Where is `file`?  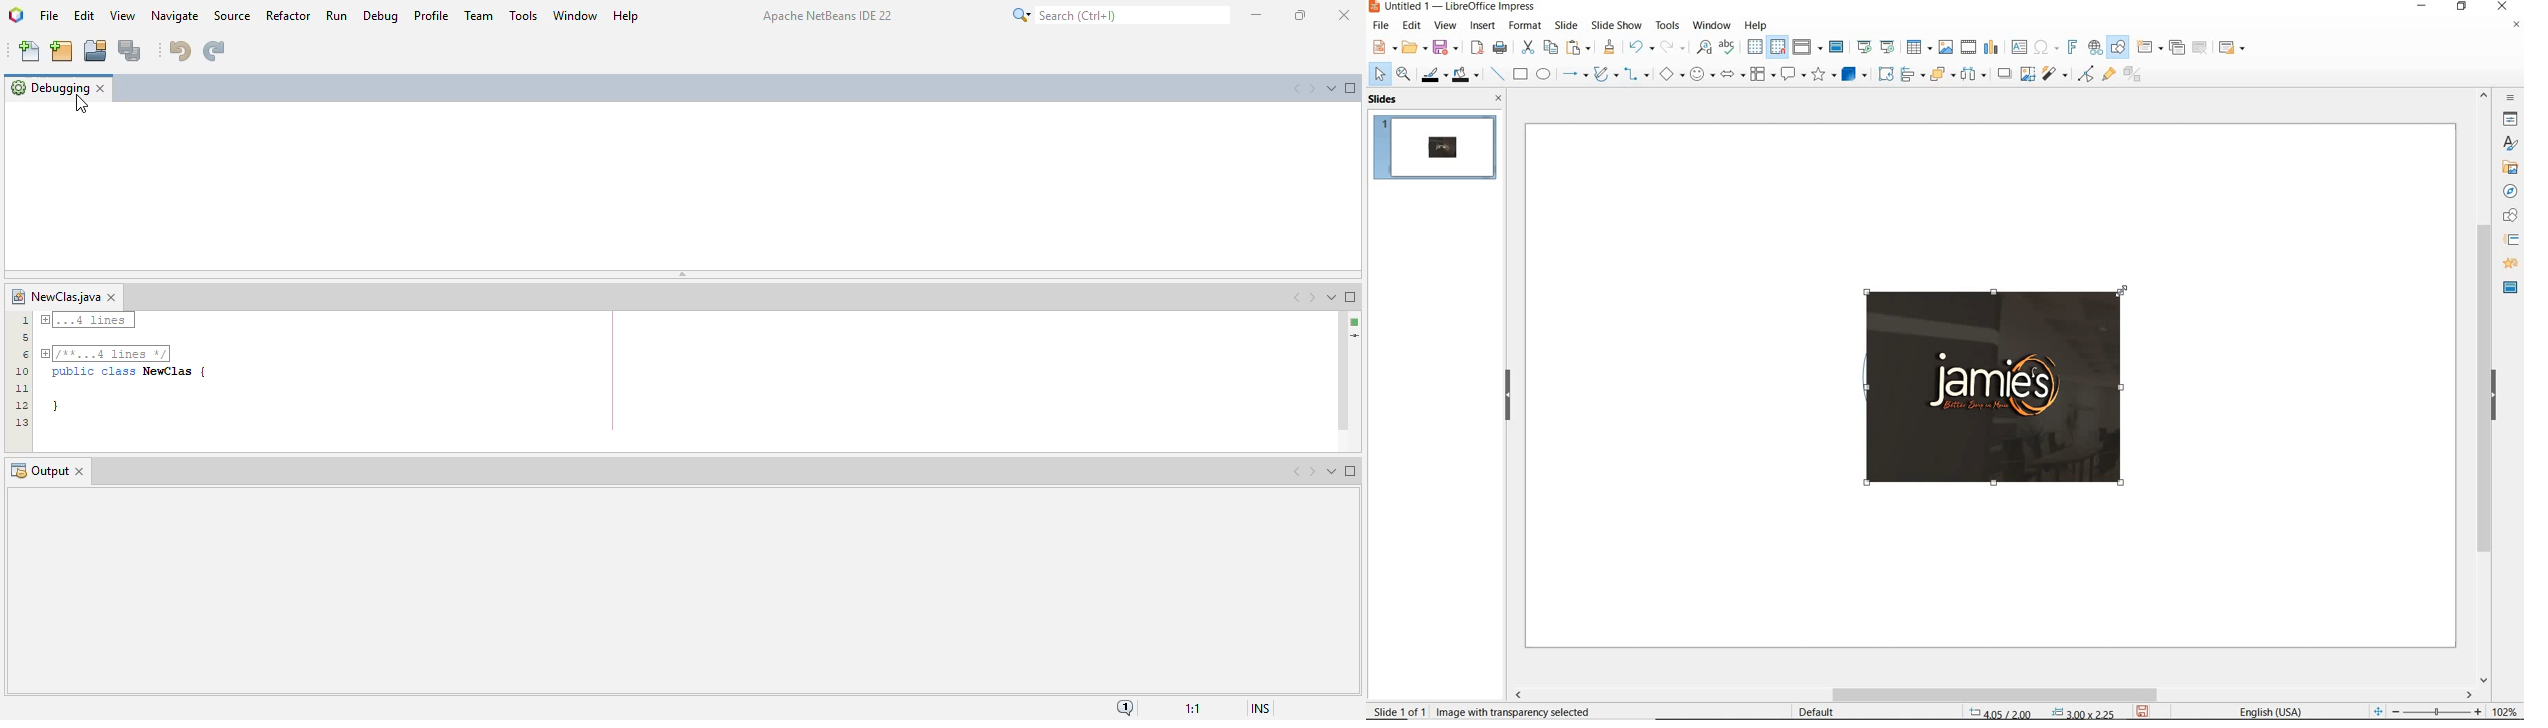 file is located at coordinates (1382, 26).